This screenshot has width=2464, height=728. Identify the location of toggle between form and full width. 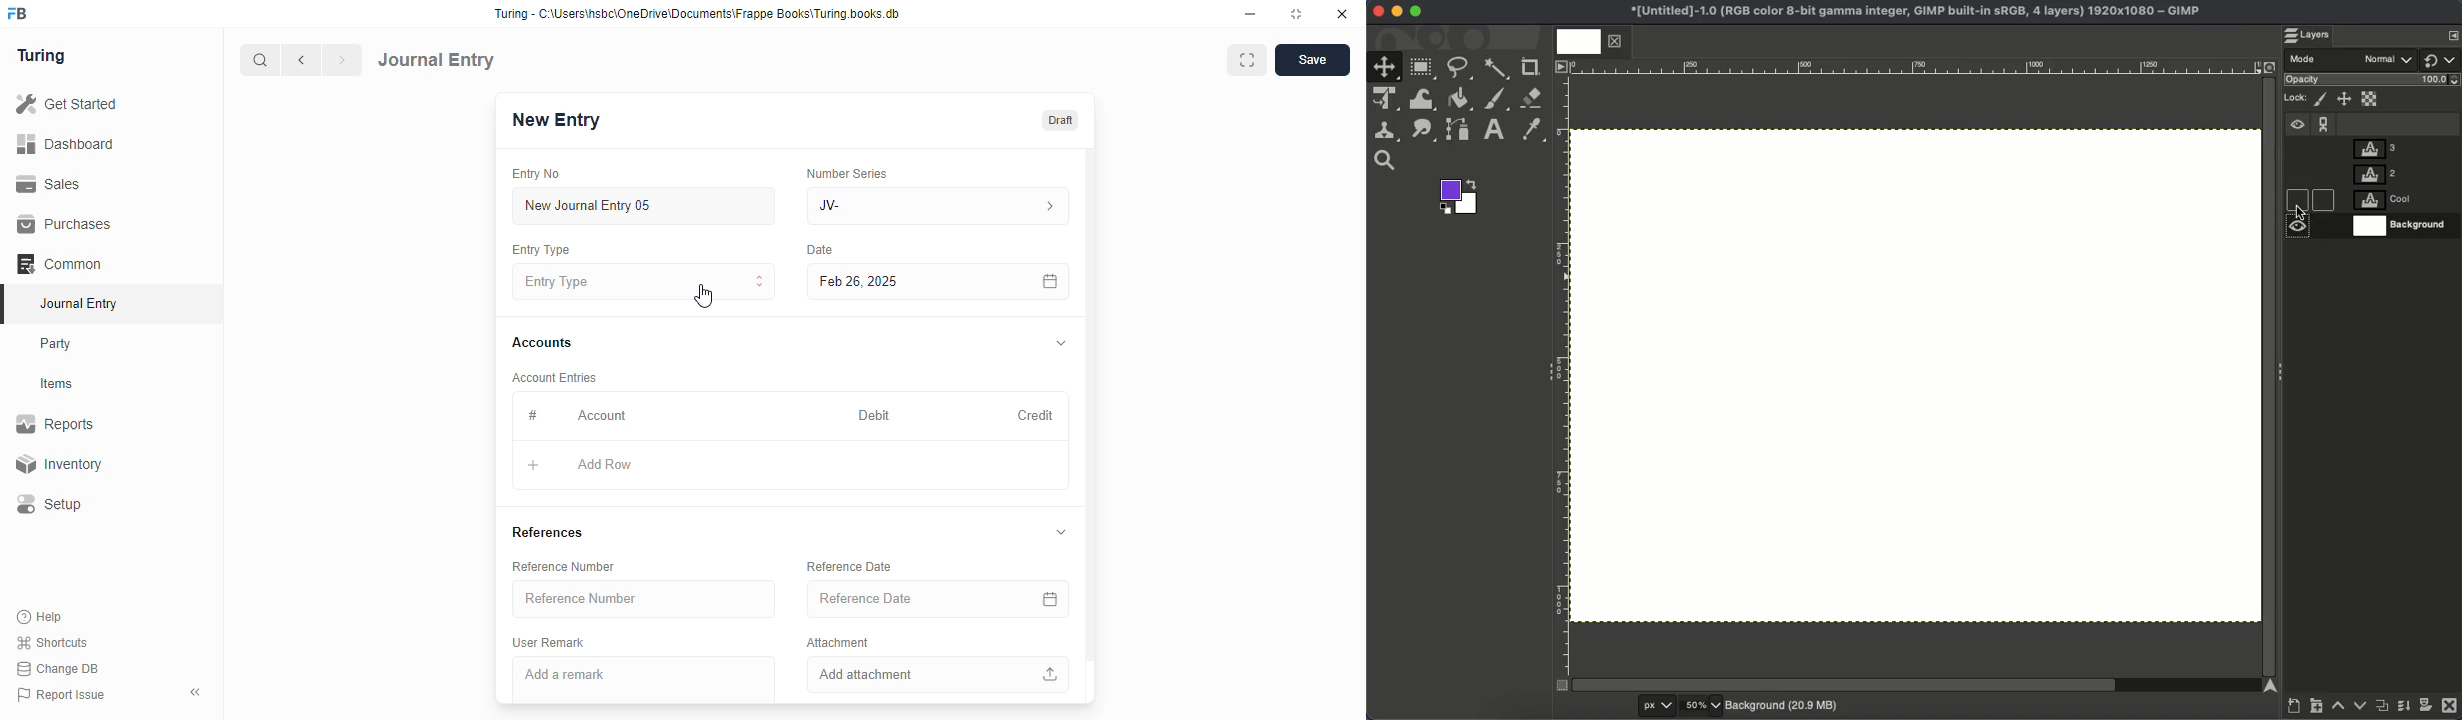
(1246, 60).